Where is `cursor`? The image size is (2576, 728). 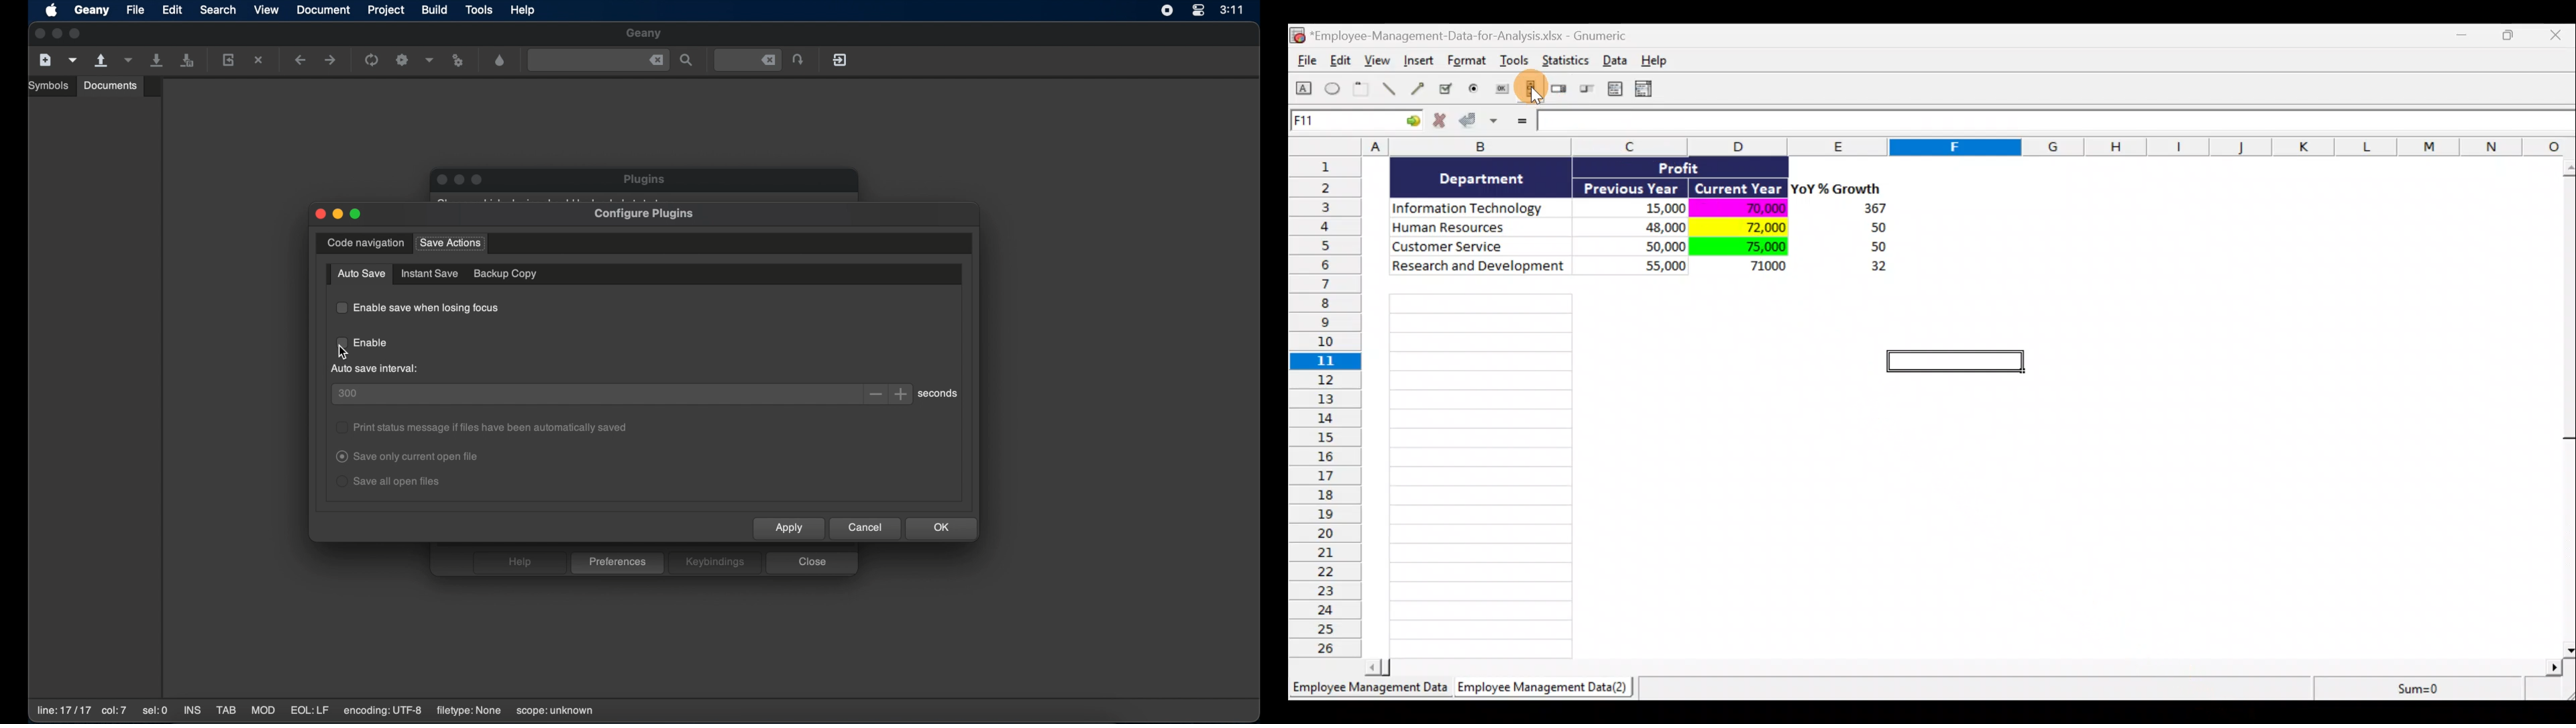
cursor is located at coordinates (1536, 97).